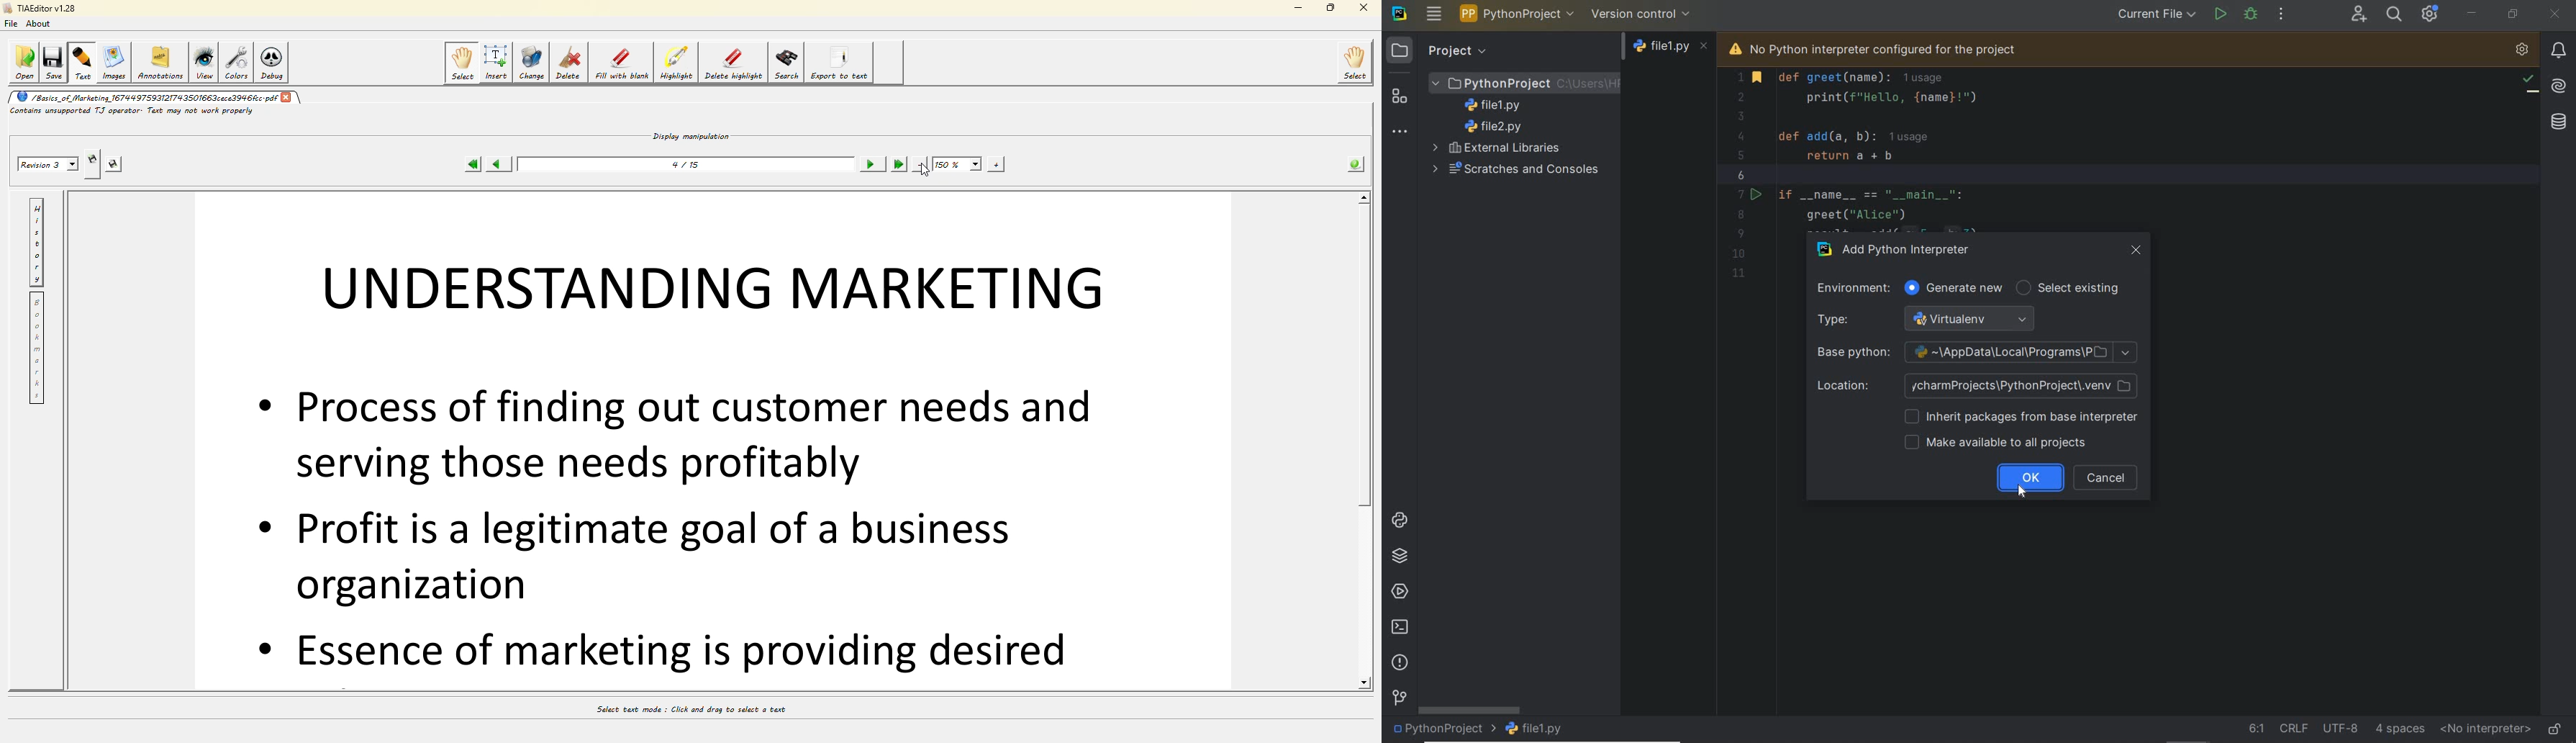  I want to click on RESTORE DOWN, so click(2512, 14).